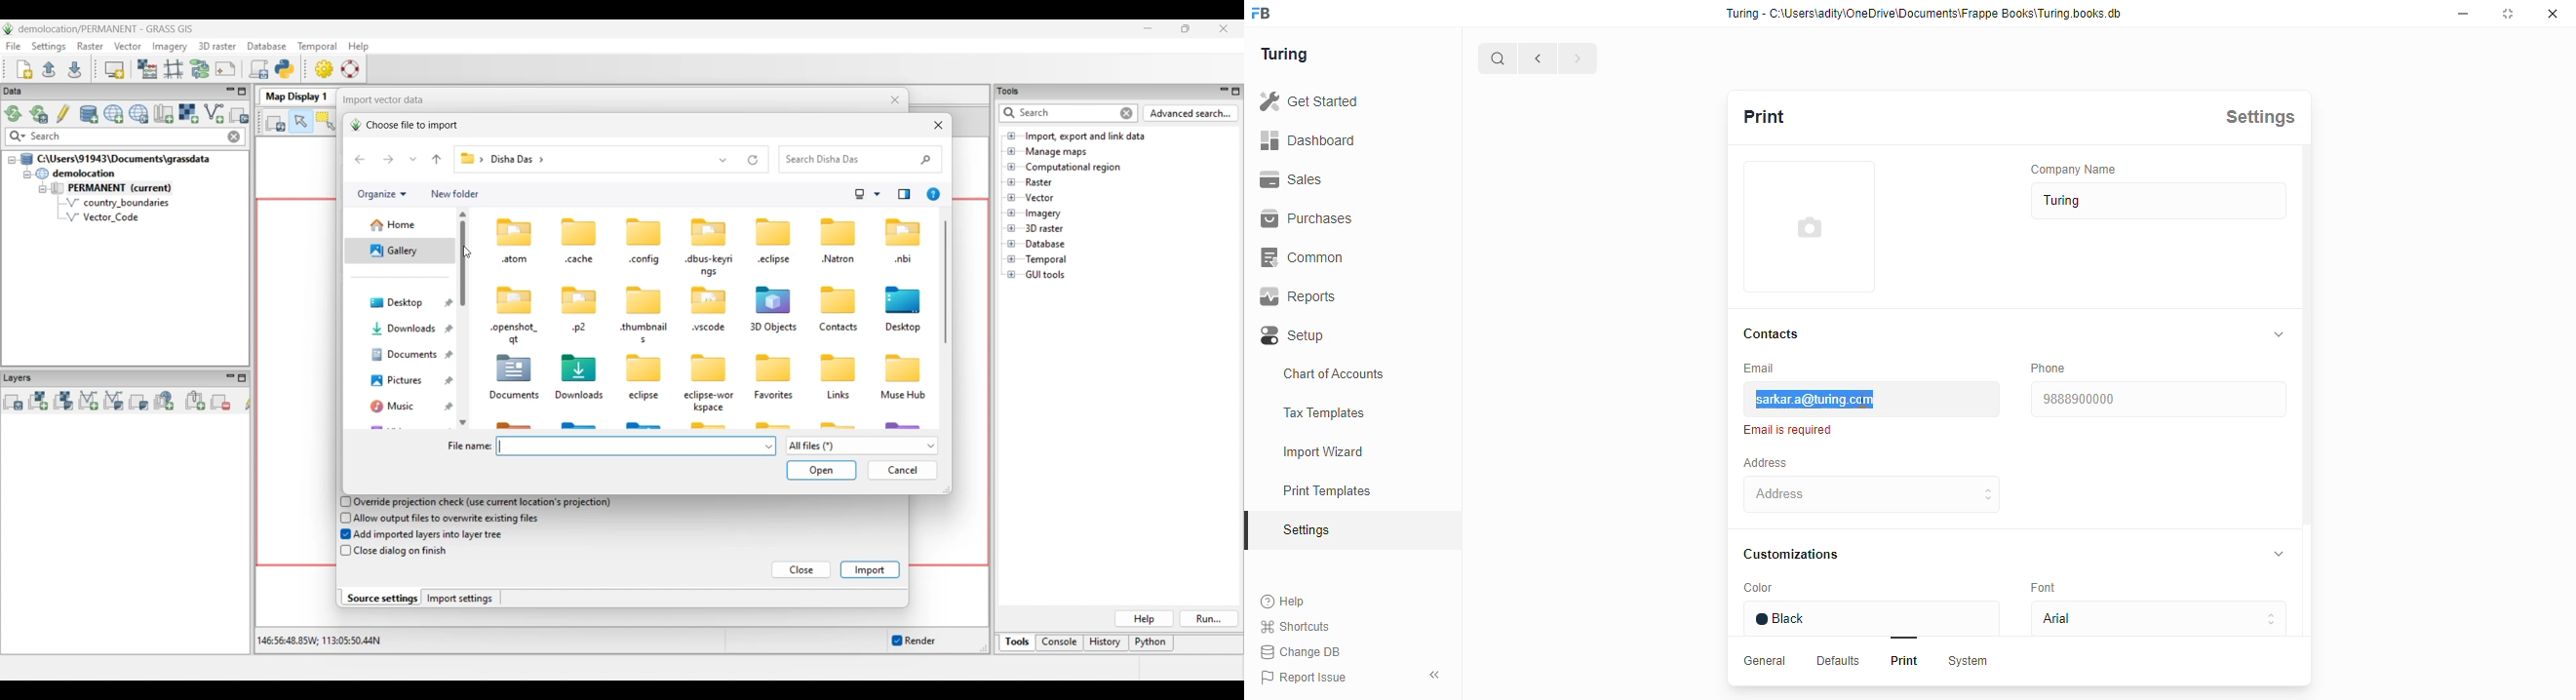  Describe the element at coordinates (1347, 490) in the screenshot. I see `Print Templates` at that location.